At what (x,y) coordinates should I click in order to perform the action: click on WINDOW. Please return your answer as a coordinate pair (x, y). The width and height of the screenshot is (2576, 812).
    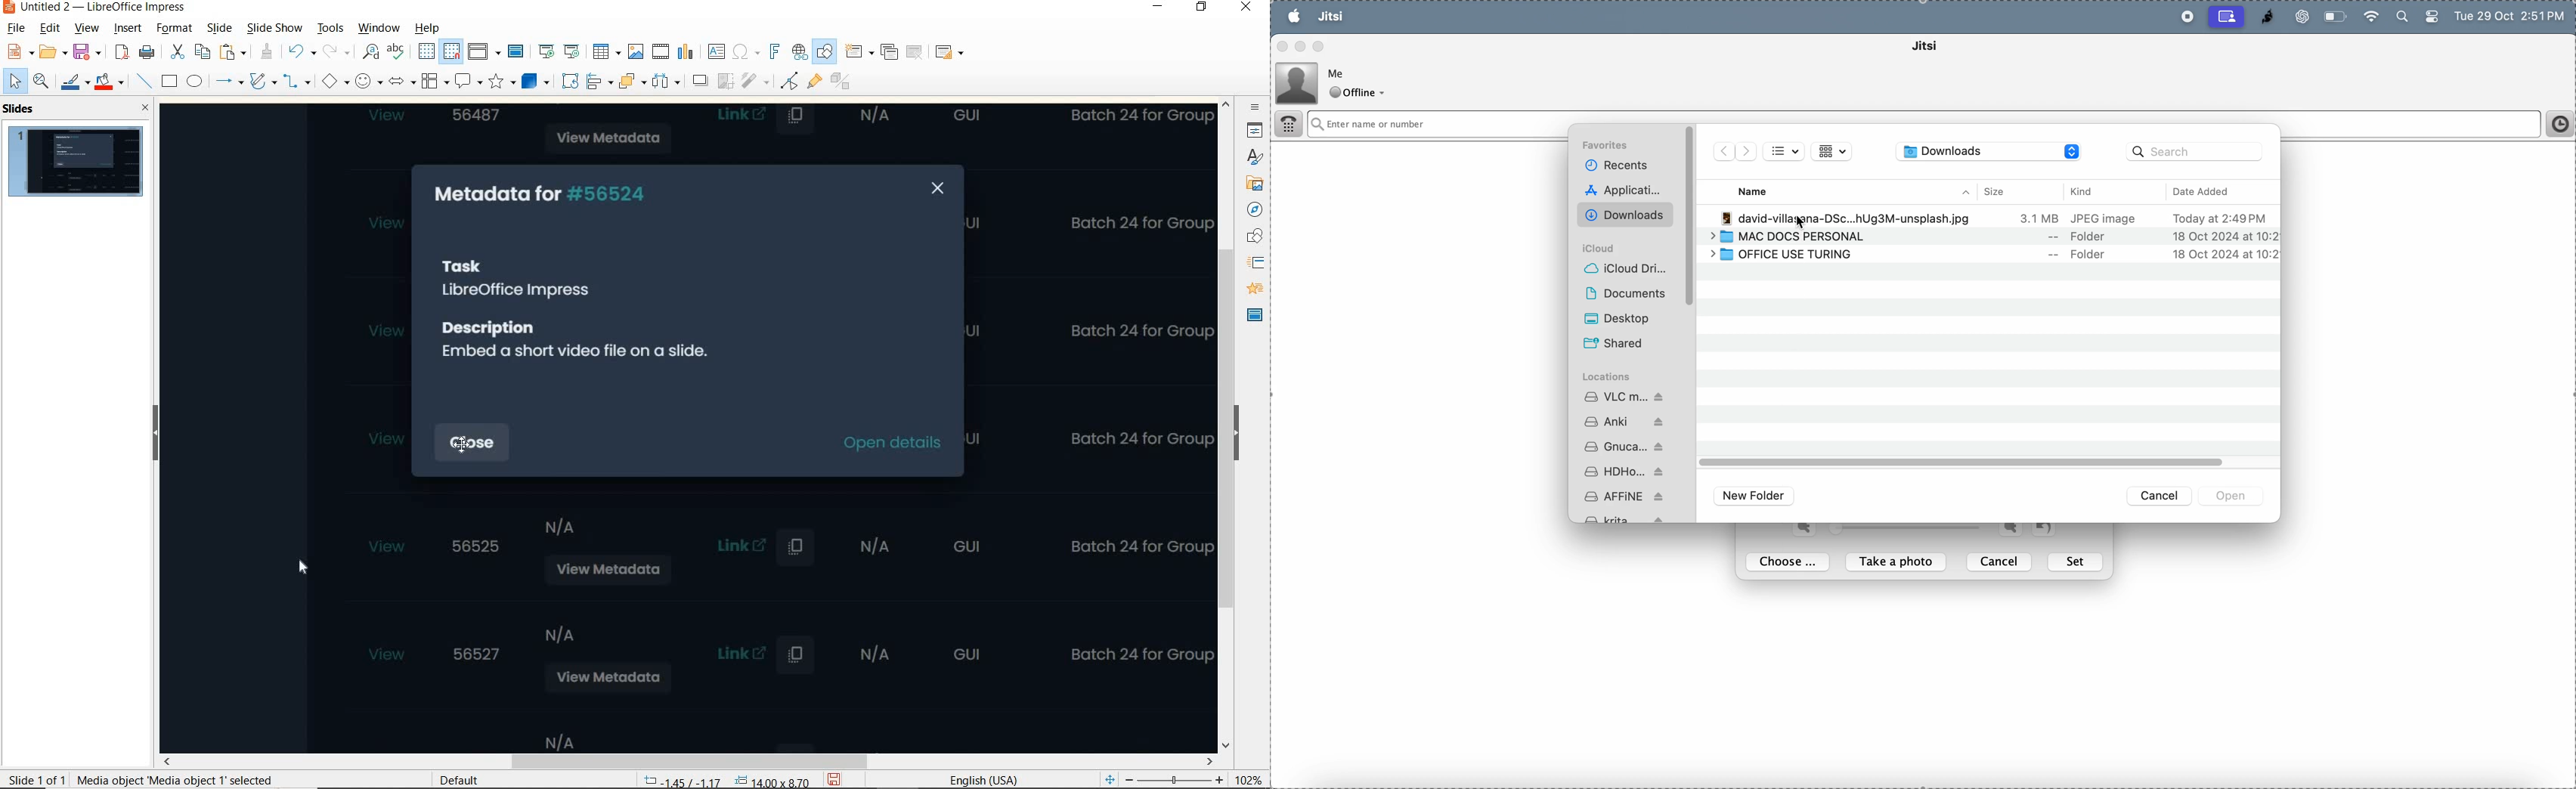
    Looking at the image, I should click on (377, 29).